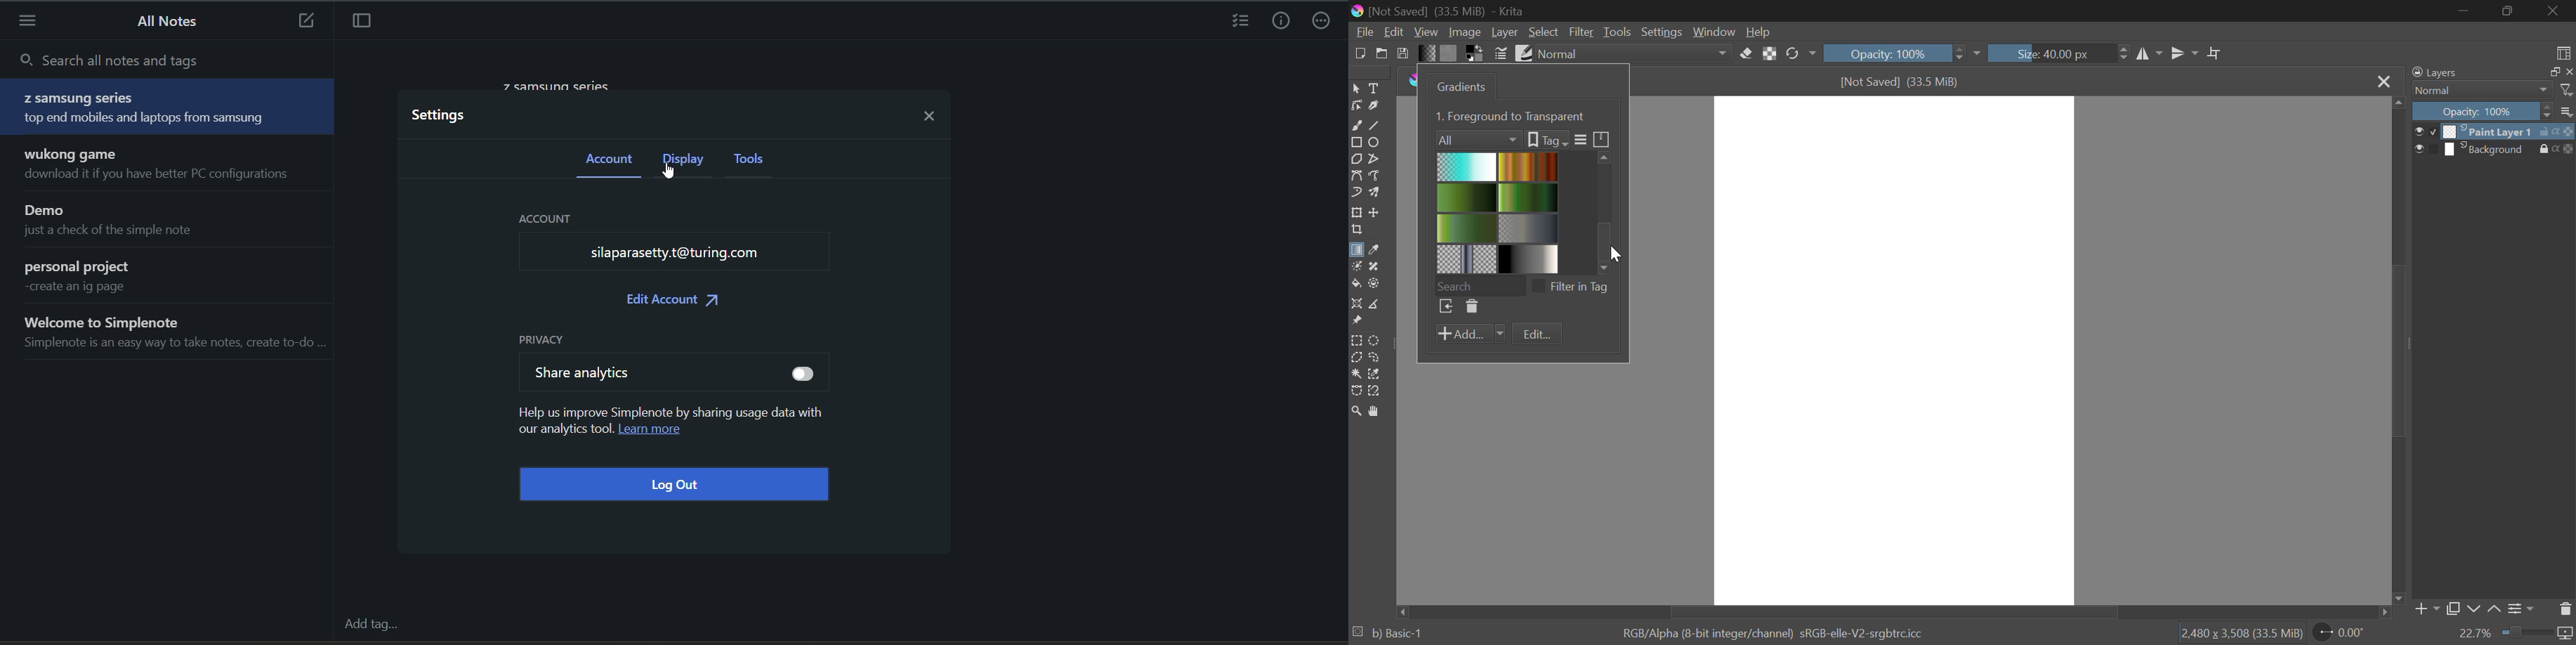 This screenshot has width=2576, height=672. I want to click on Layers, so click(2435, 73).